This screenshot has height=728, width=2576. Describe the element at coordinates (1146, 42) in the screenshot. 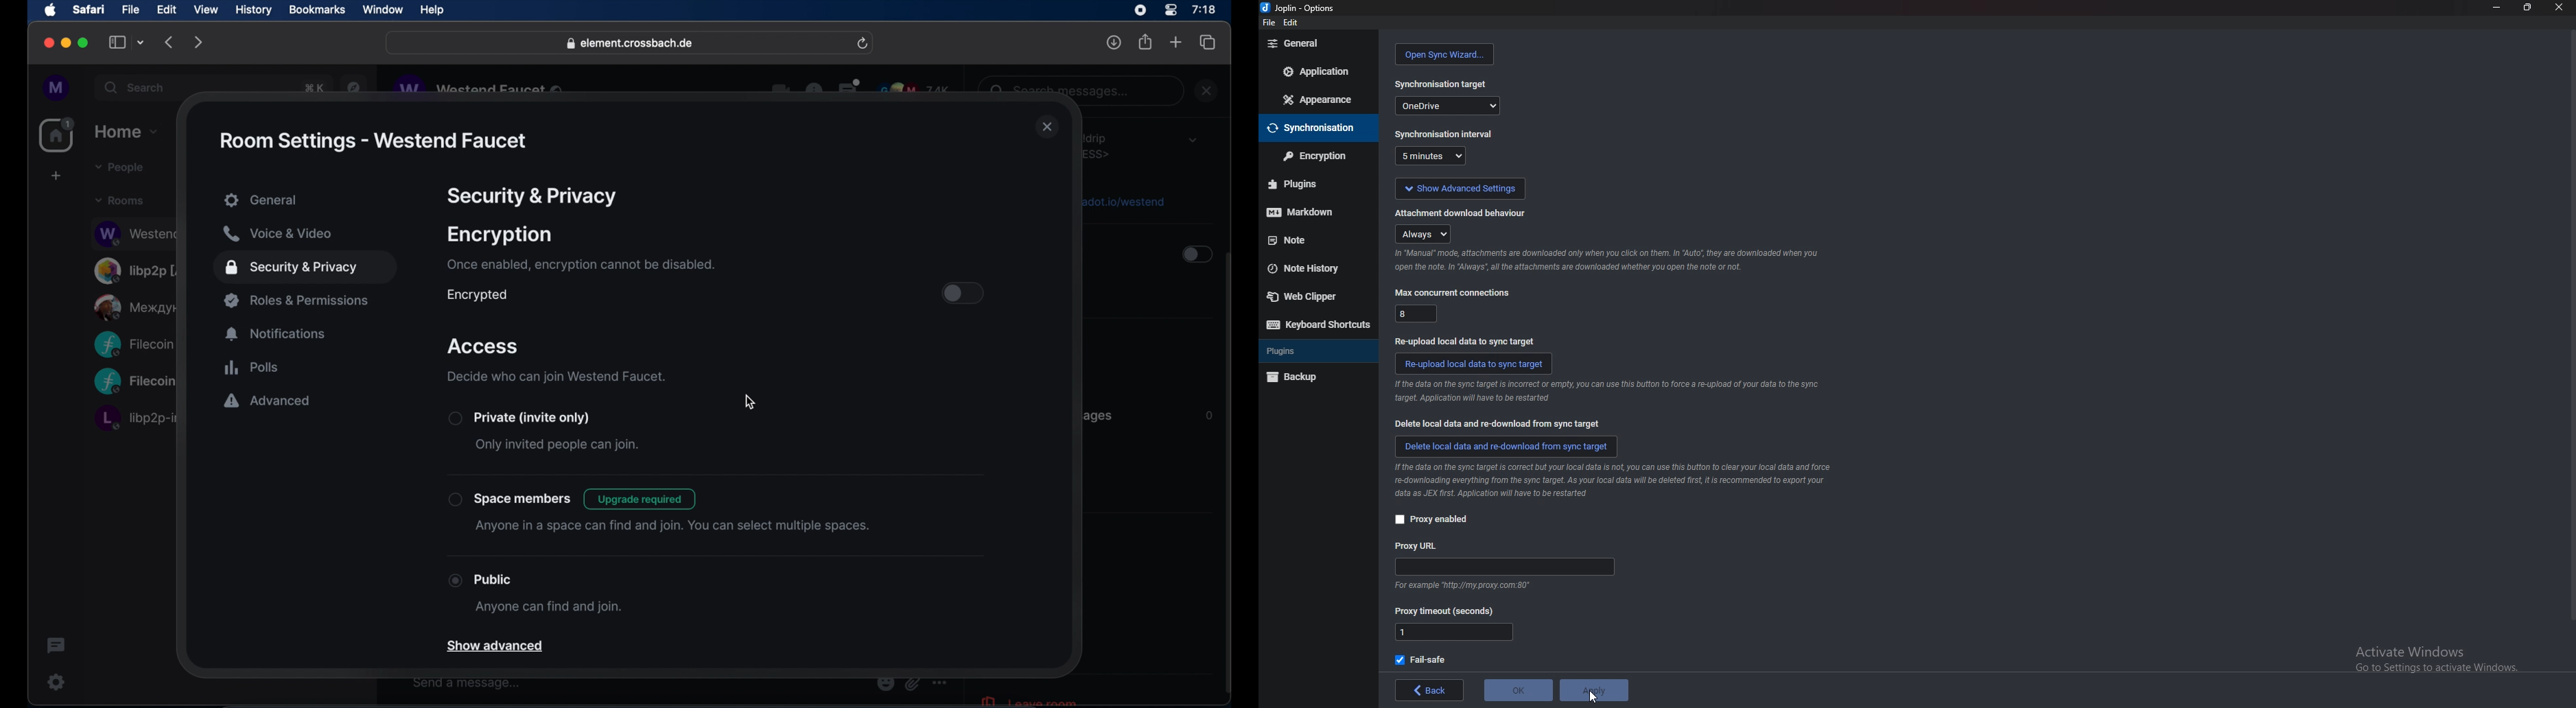

I see `share` at that location.